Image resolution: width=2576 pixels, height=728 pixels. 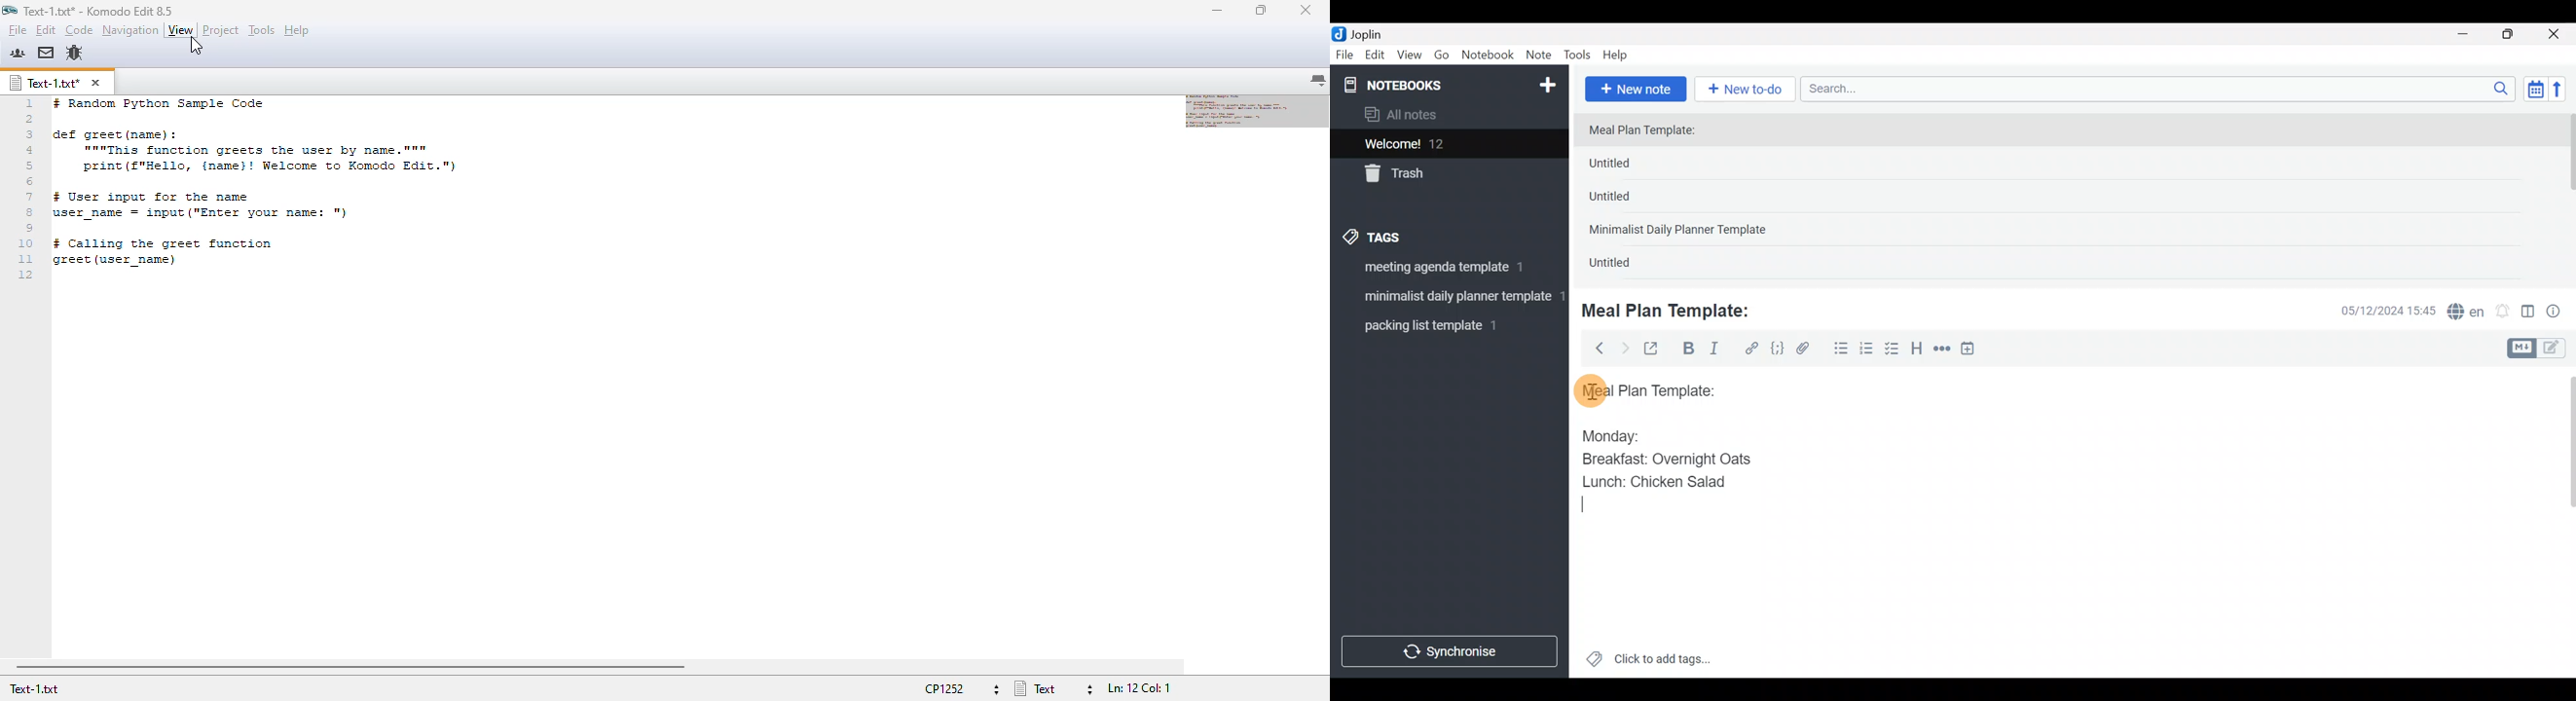 I want to click on Toggle sort order, so click(x=2535, y=90).